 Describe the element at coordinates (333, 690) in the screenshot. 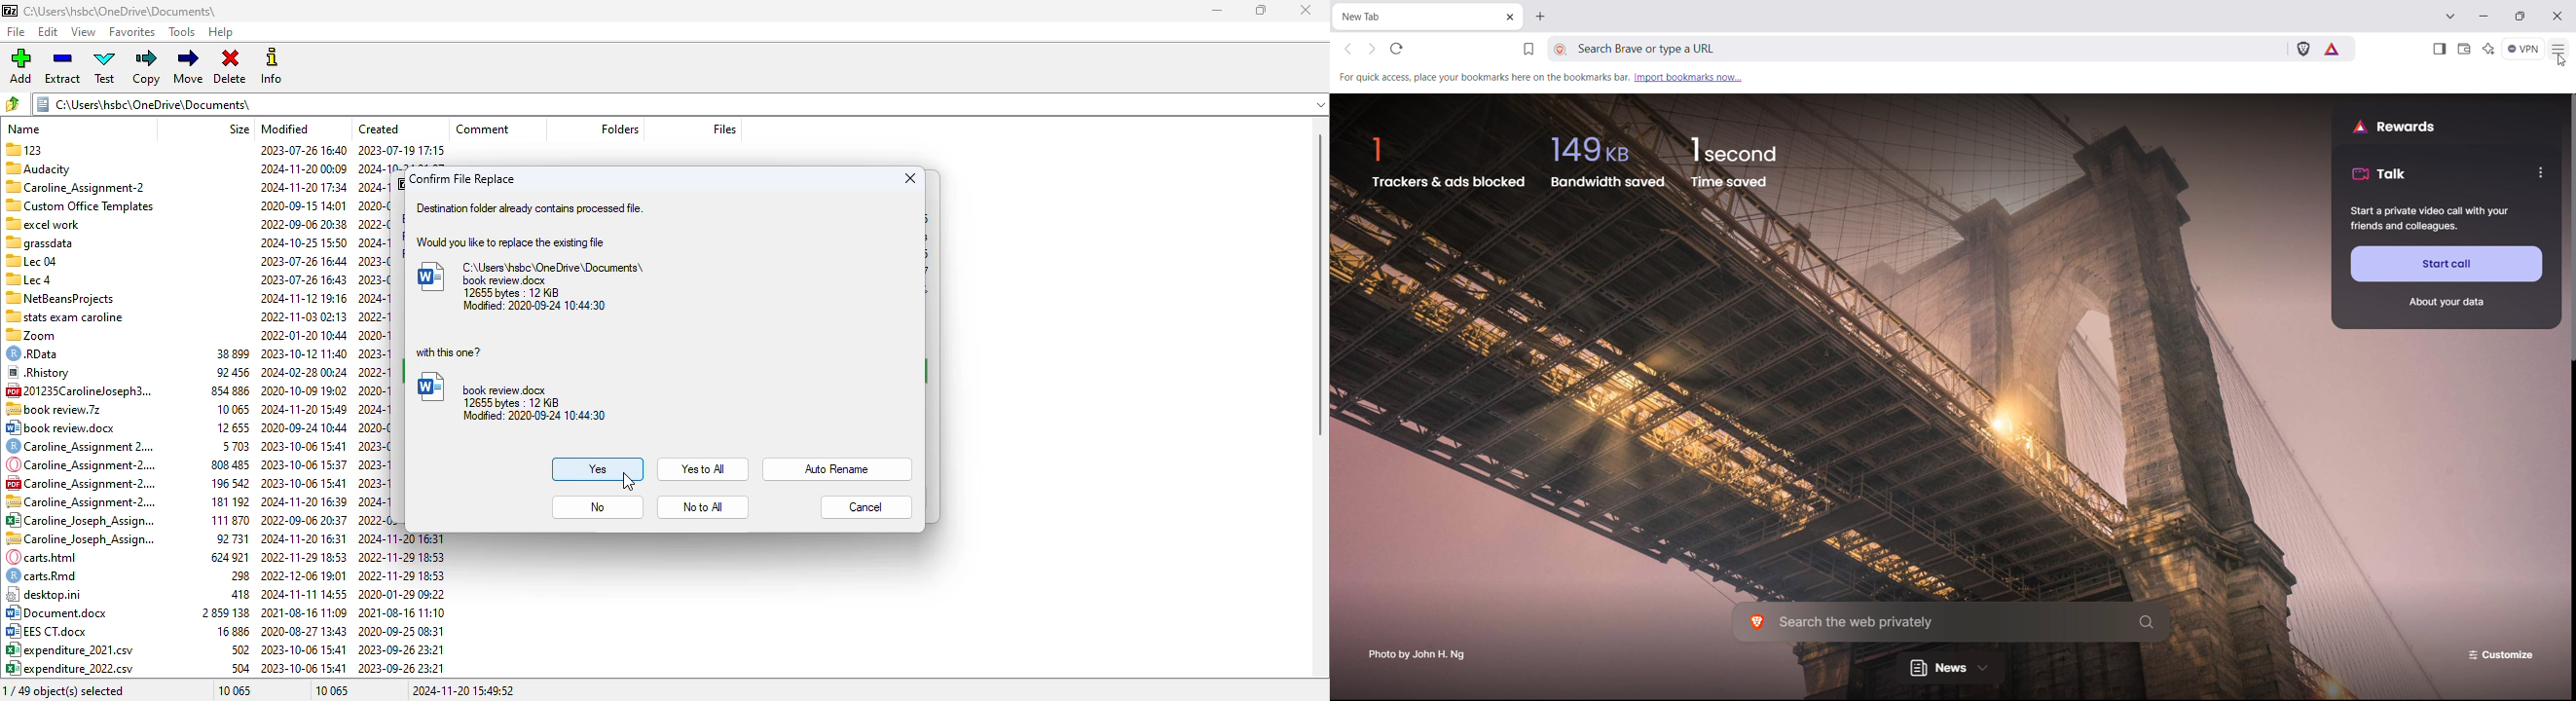

I see `10 065` at that location.